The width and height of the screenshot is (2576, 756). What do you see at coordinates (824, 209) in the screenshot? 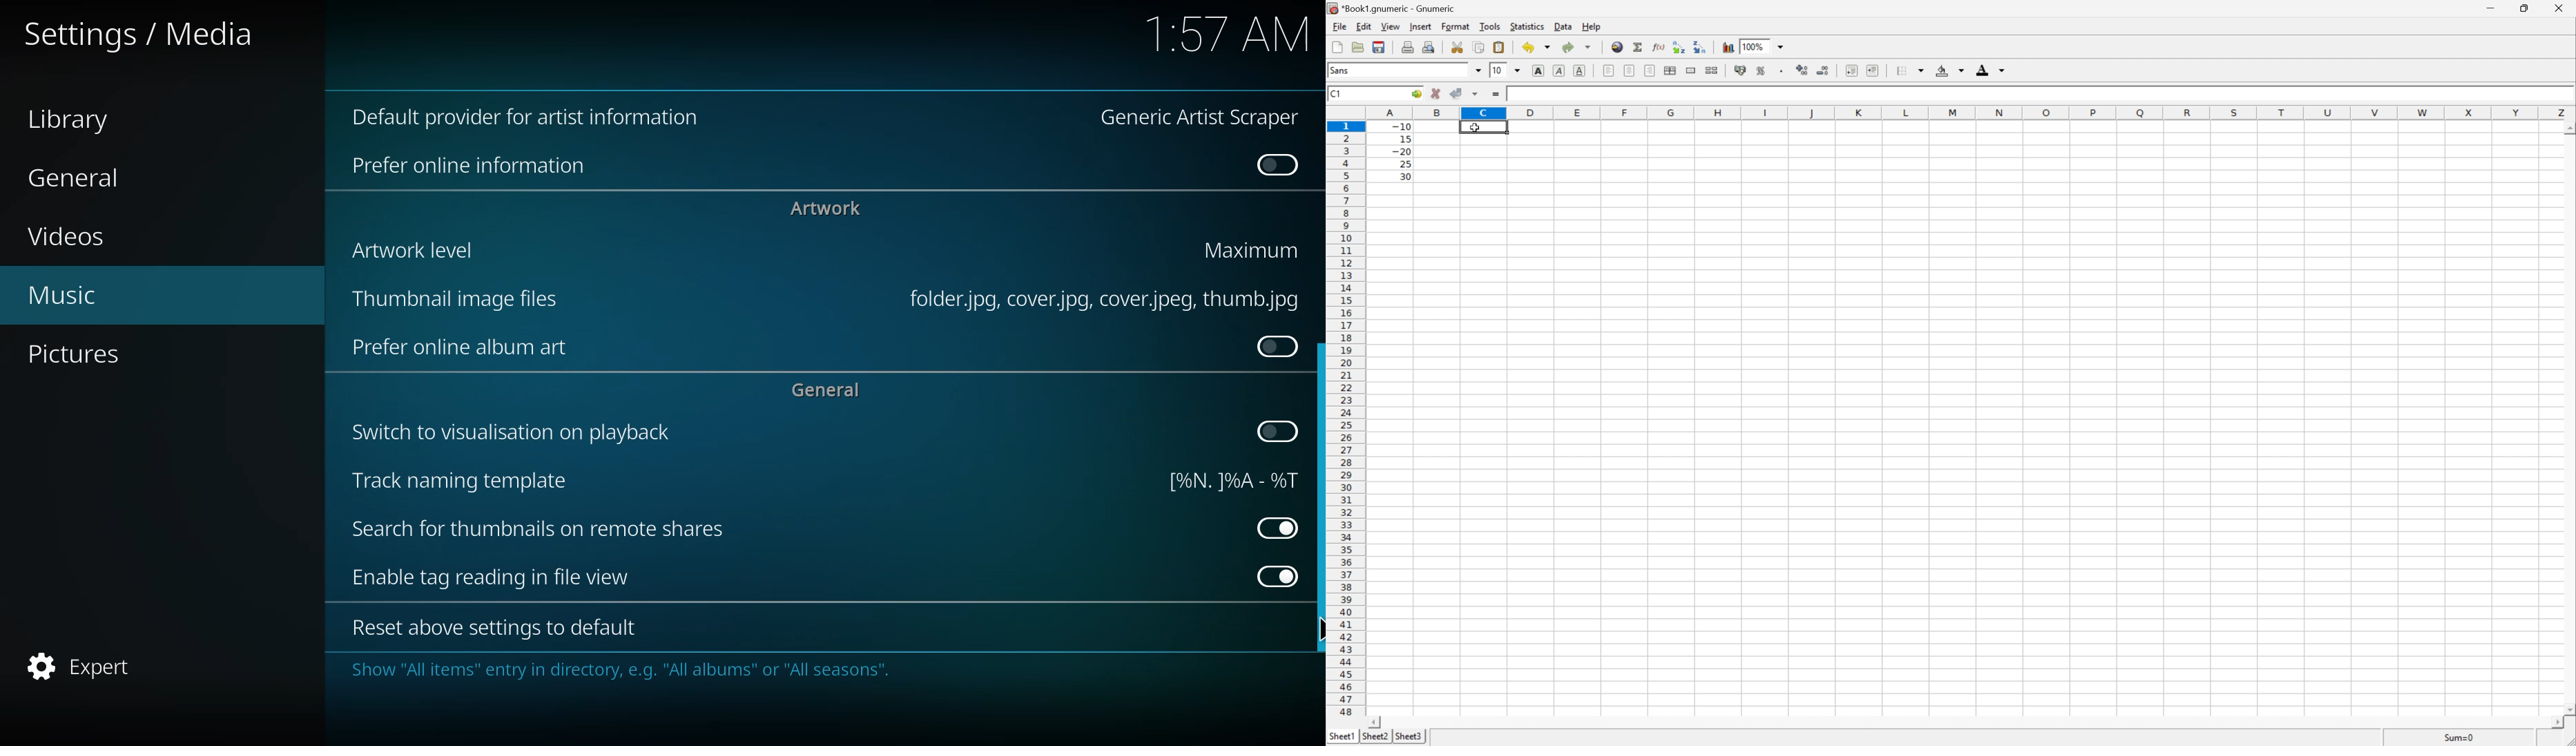
I see `artwork` at bounding box center [824, 209].